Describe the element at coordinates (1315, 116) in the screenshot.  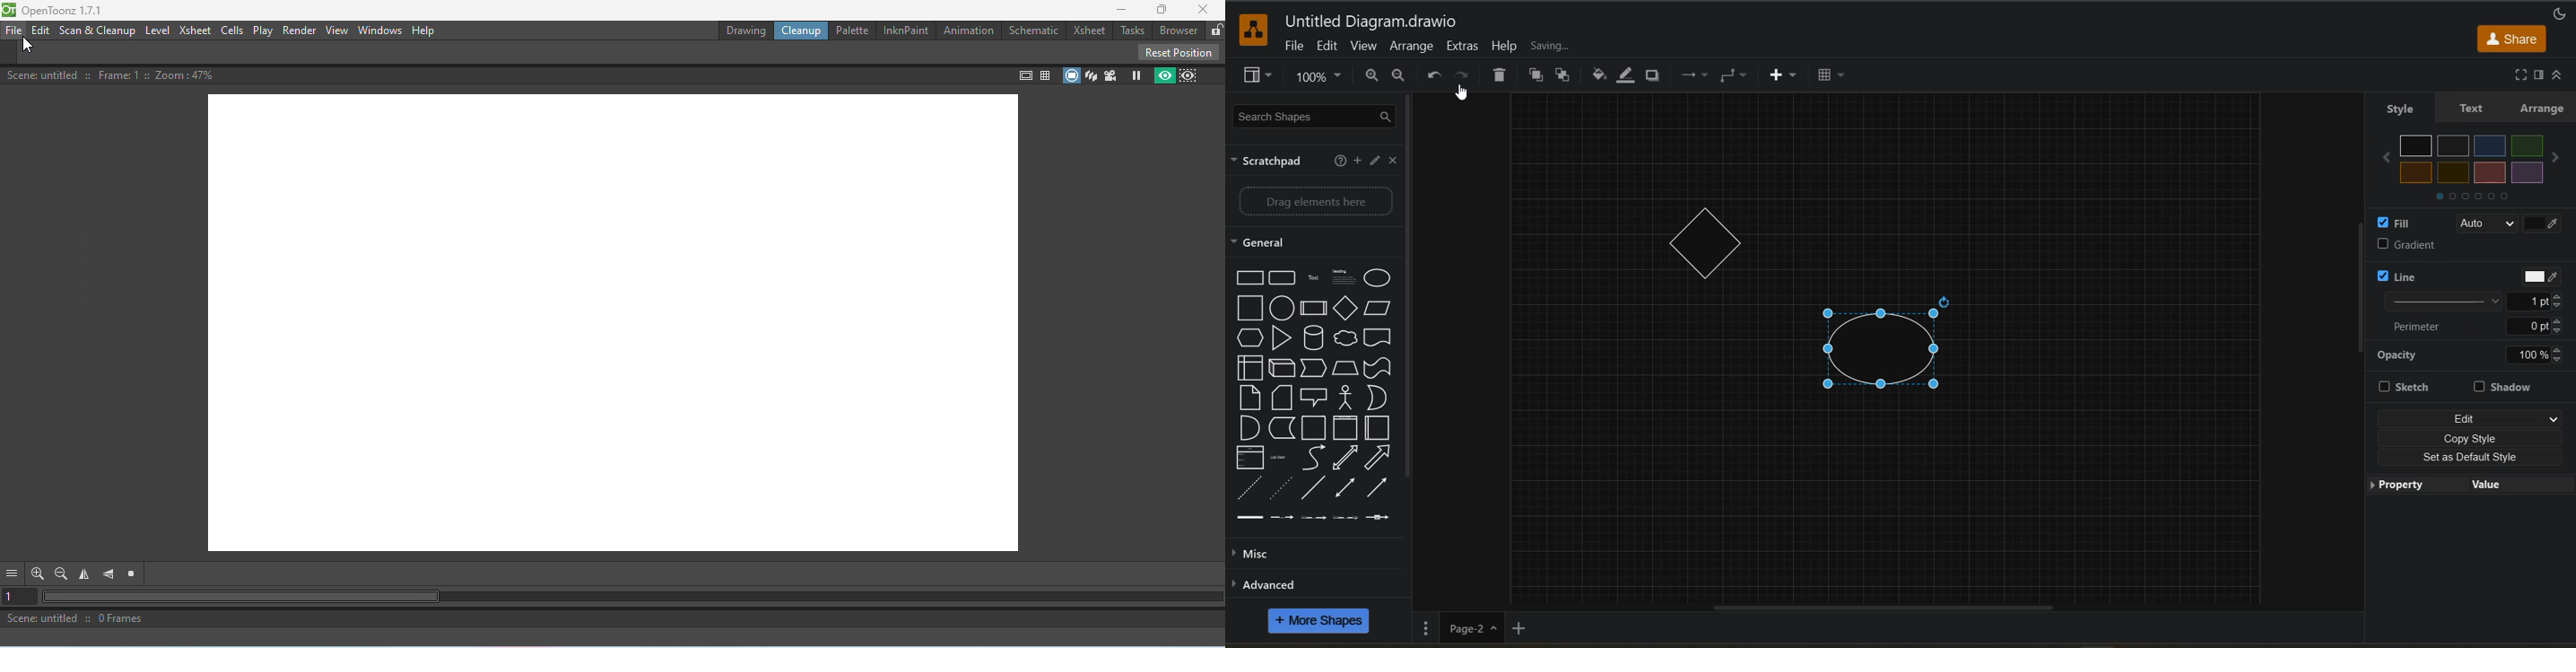
I see `search shapes` at that location.